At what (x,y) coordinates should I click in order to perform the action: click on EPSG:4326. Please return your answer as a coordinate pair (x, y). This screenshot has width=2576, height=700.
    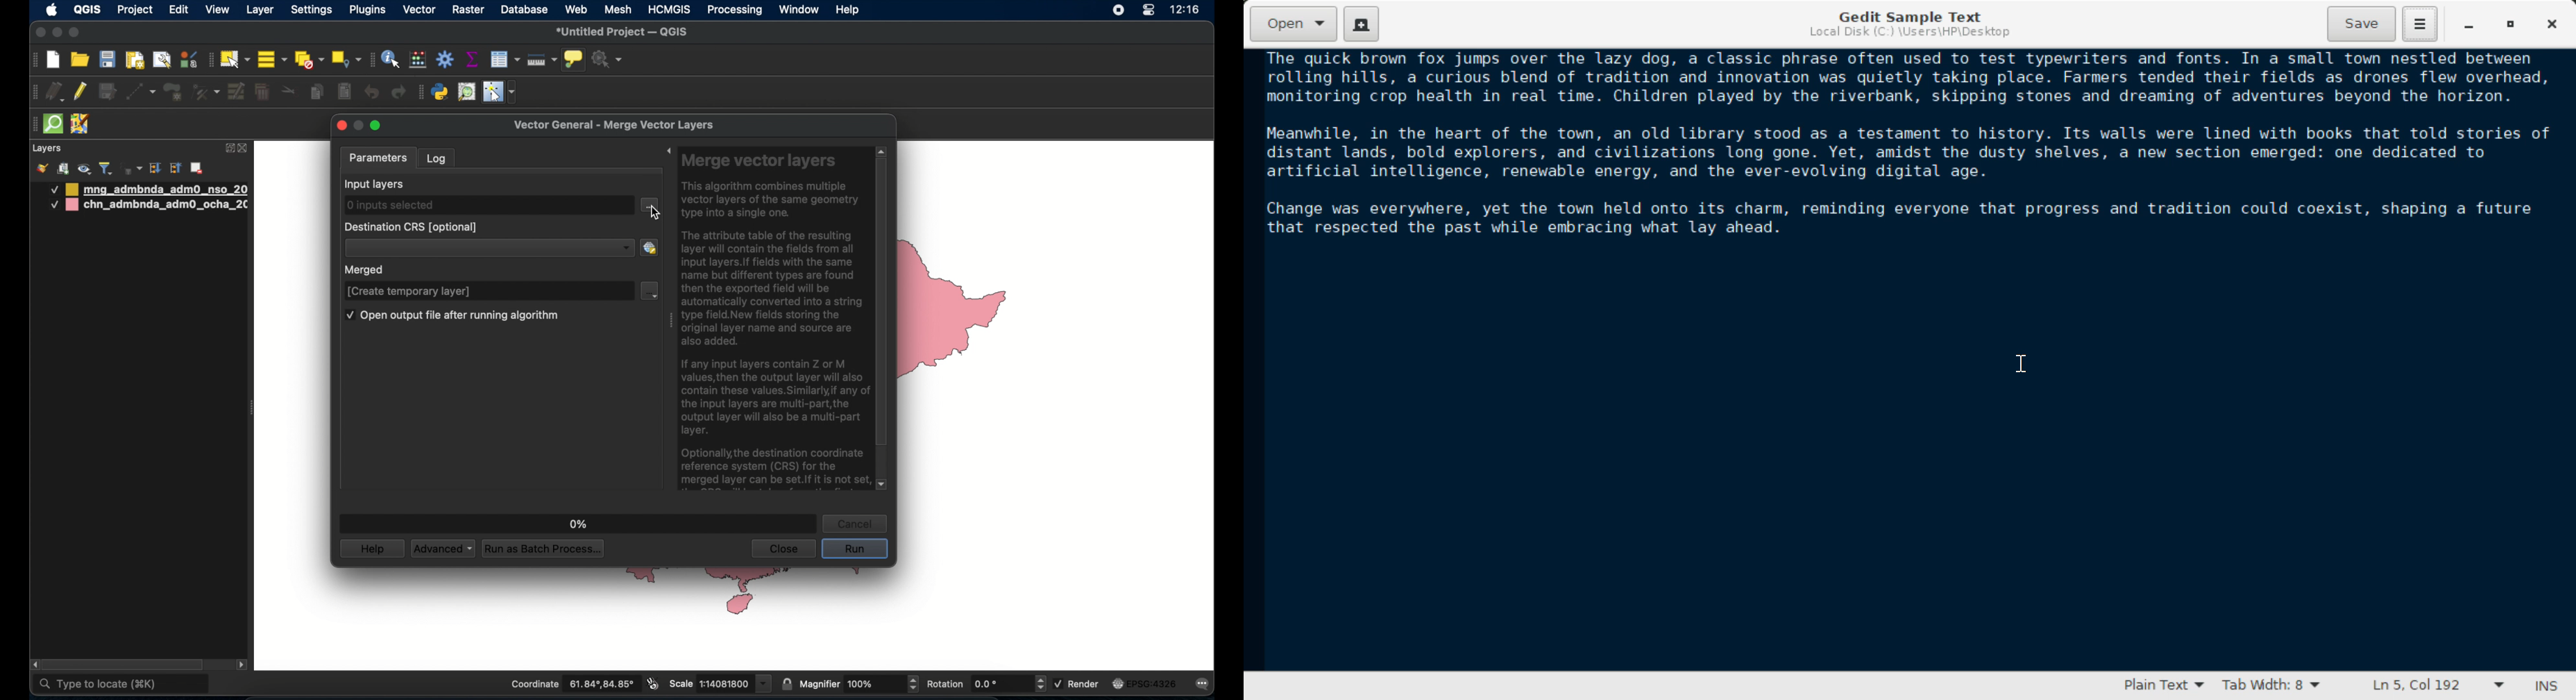
    Looking at the image, I should click on (1144, 684).